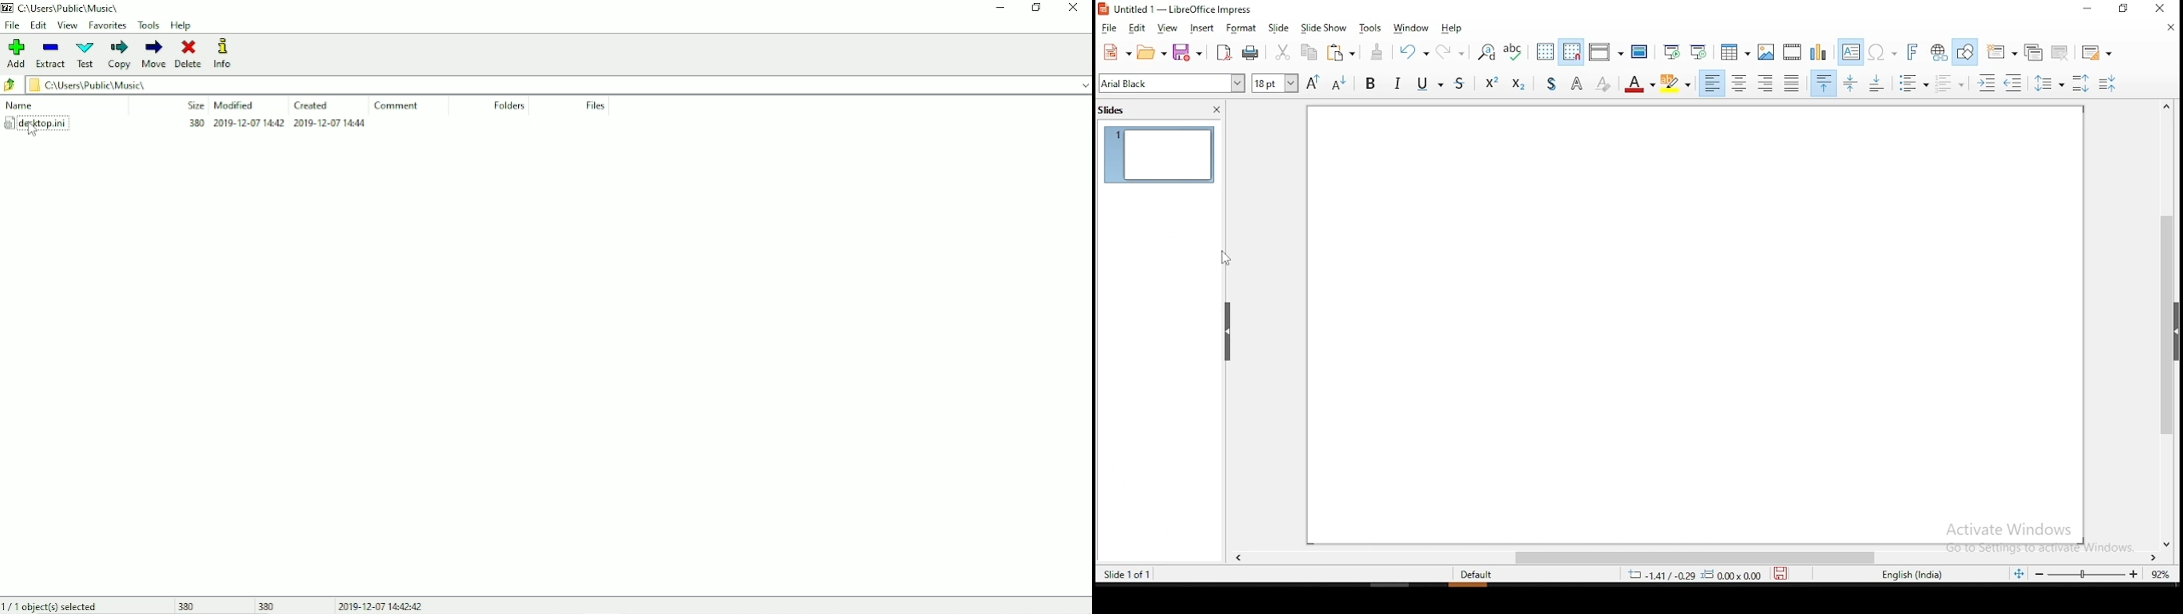  I want to click on decrease indent, so click(2016, 84).